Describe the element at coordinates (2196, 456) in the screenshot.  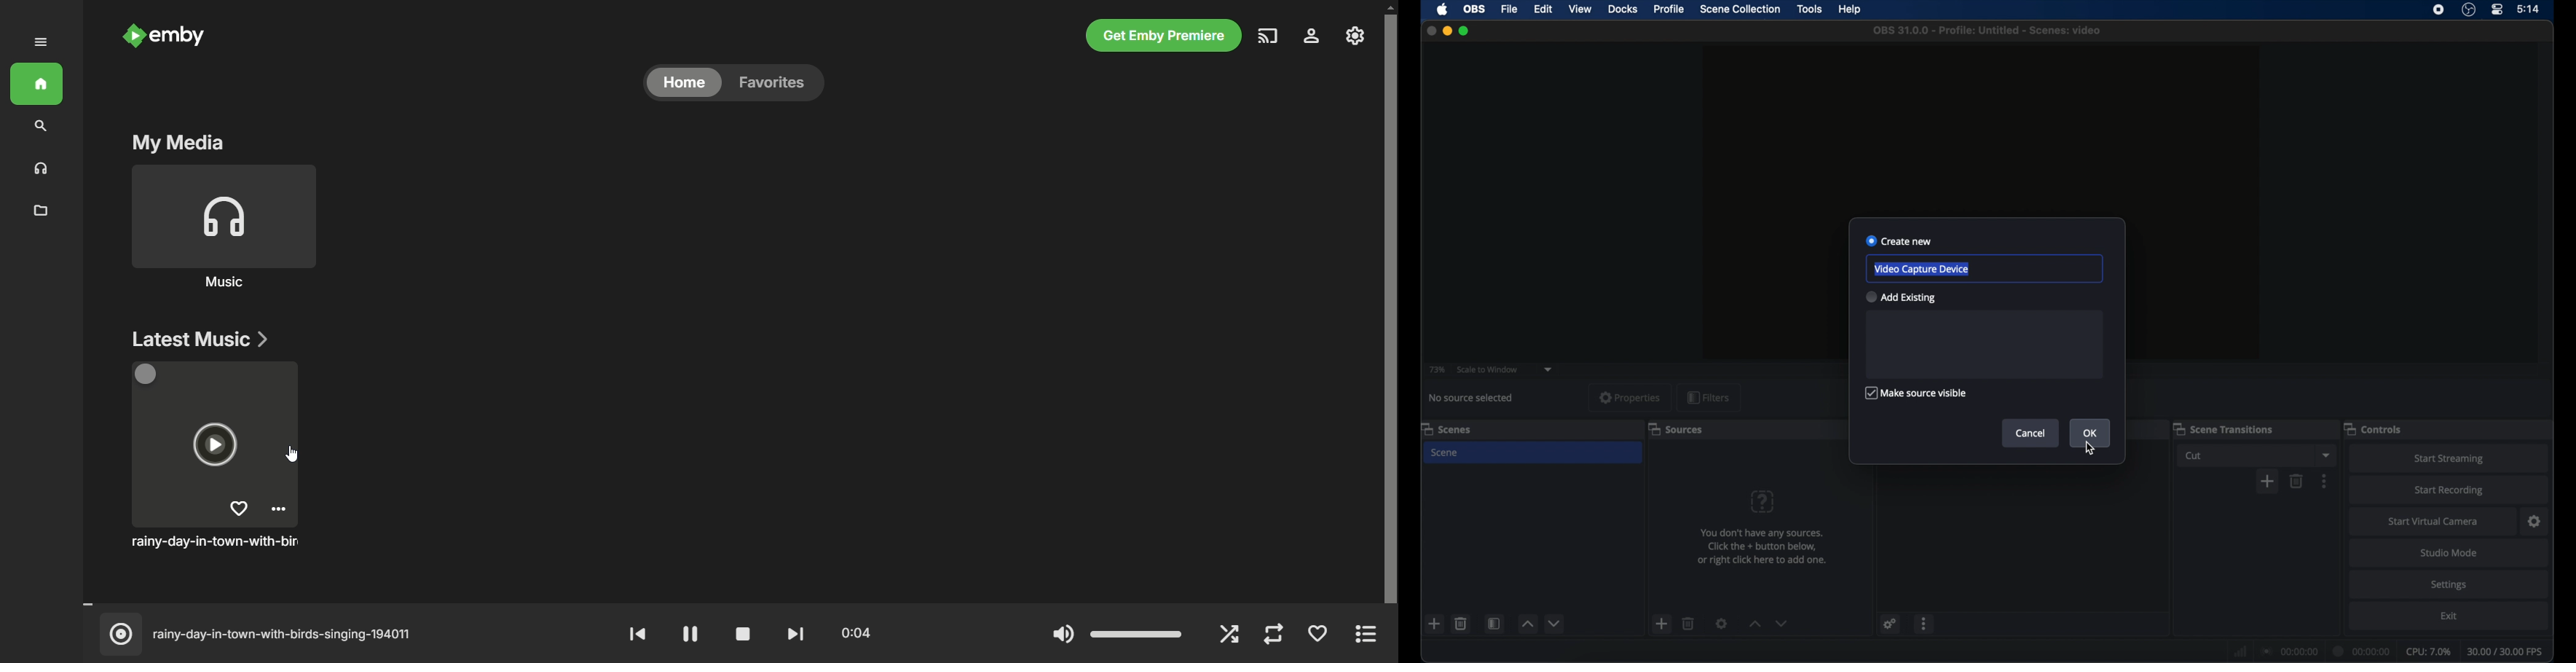
I see `cut` at that location.